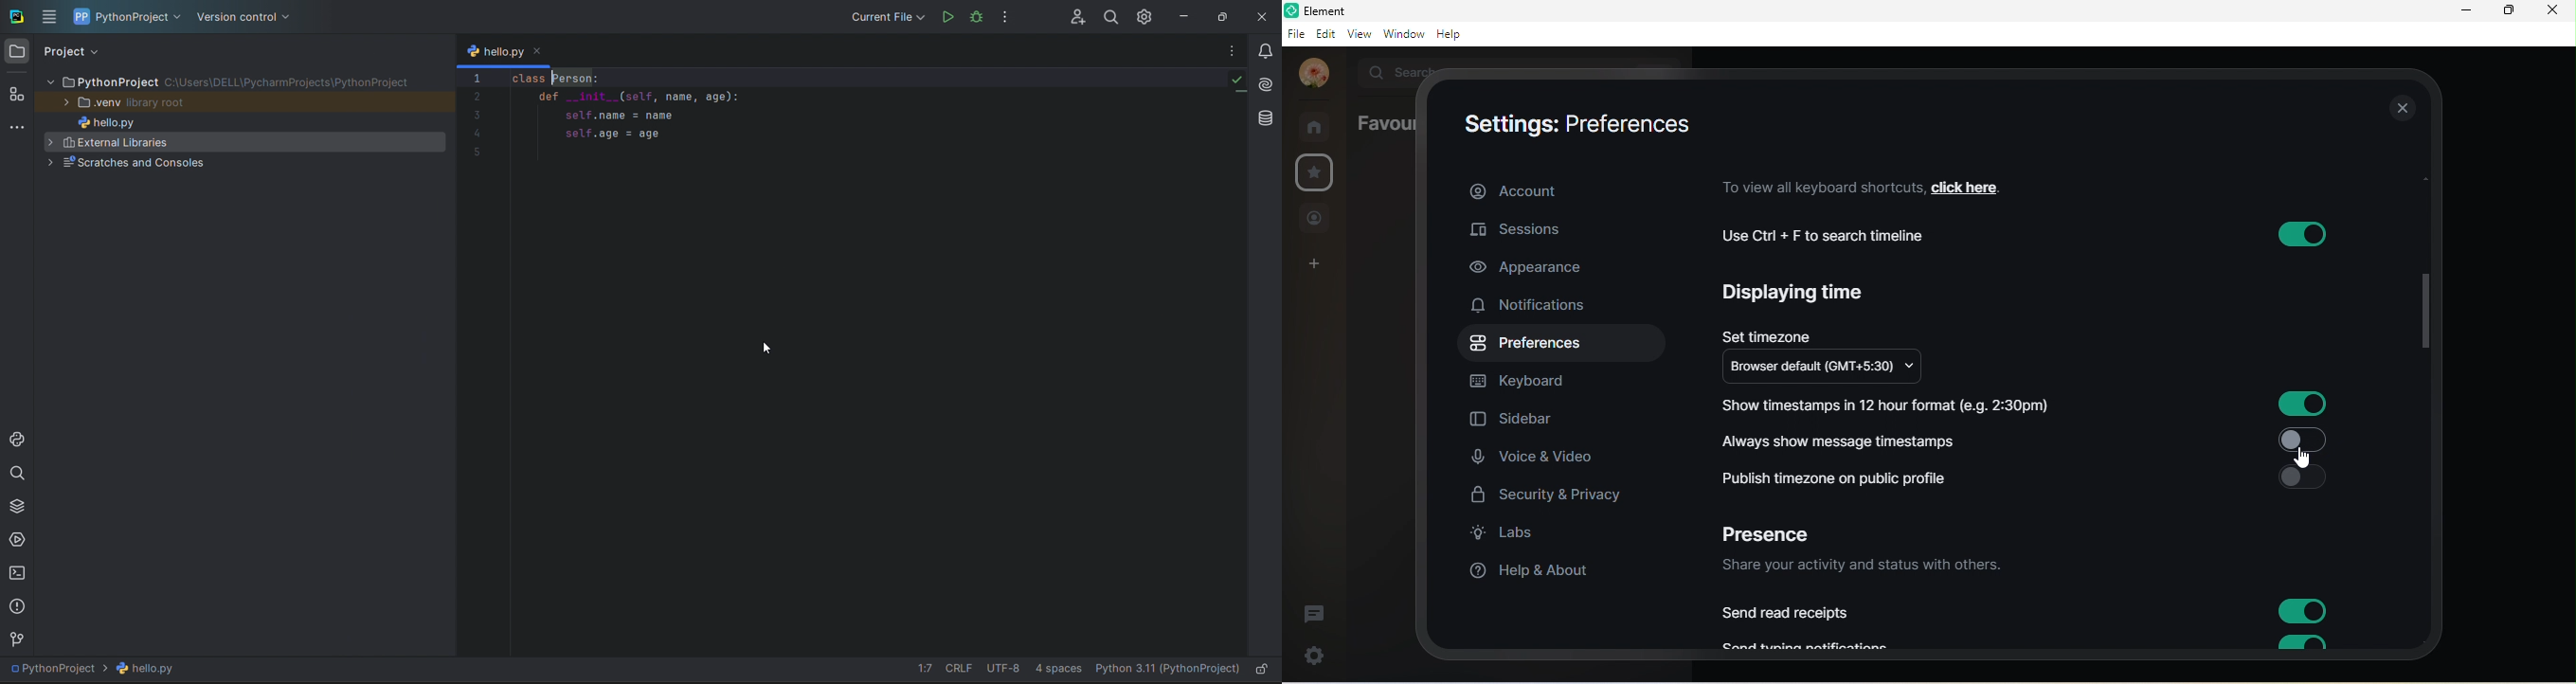  What do you see at coordinates (1894, 404) in the screenshot?
I see `Show timestamps in 12 hour format (e.g. 2:30pm)` at bounding box center [1894, 404].